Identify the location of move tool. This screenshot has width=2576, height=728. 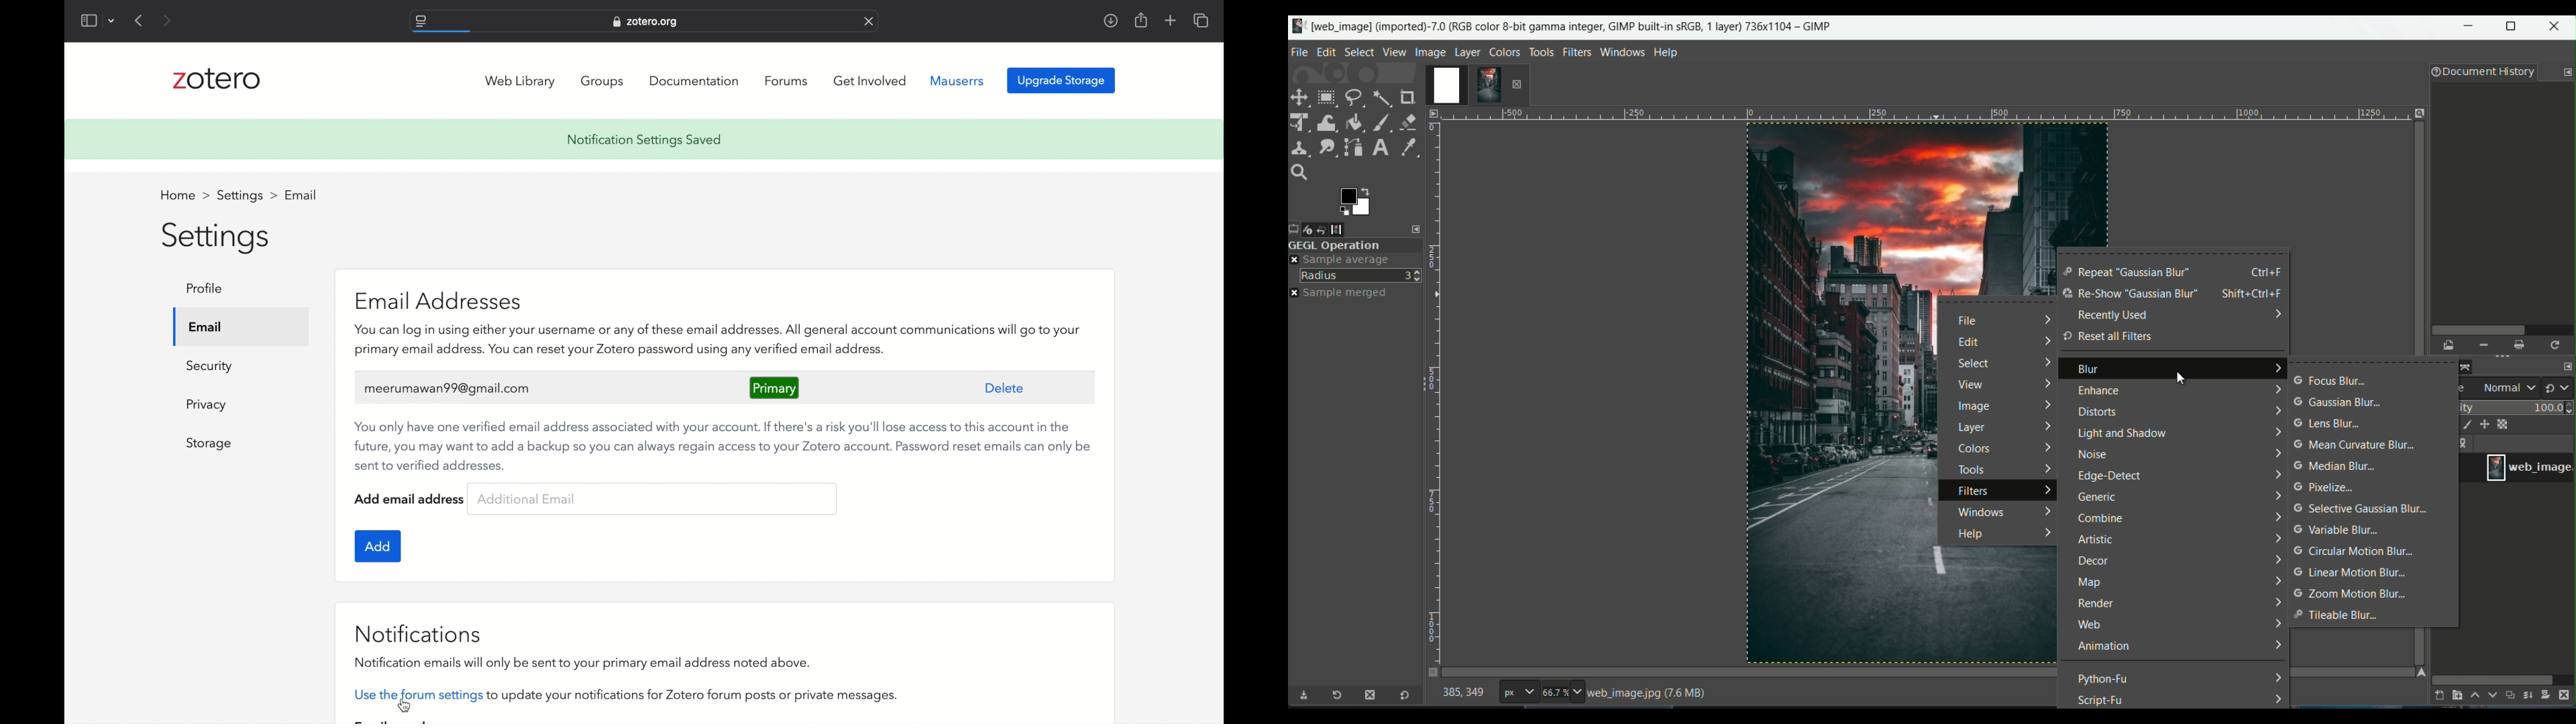
(1300, 97).